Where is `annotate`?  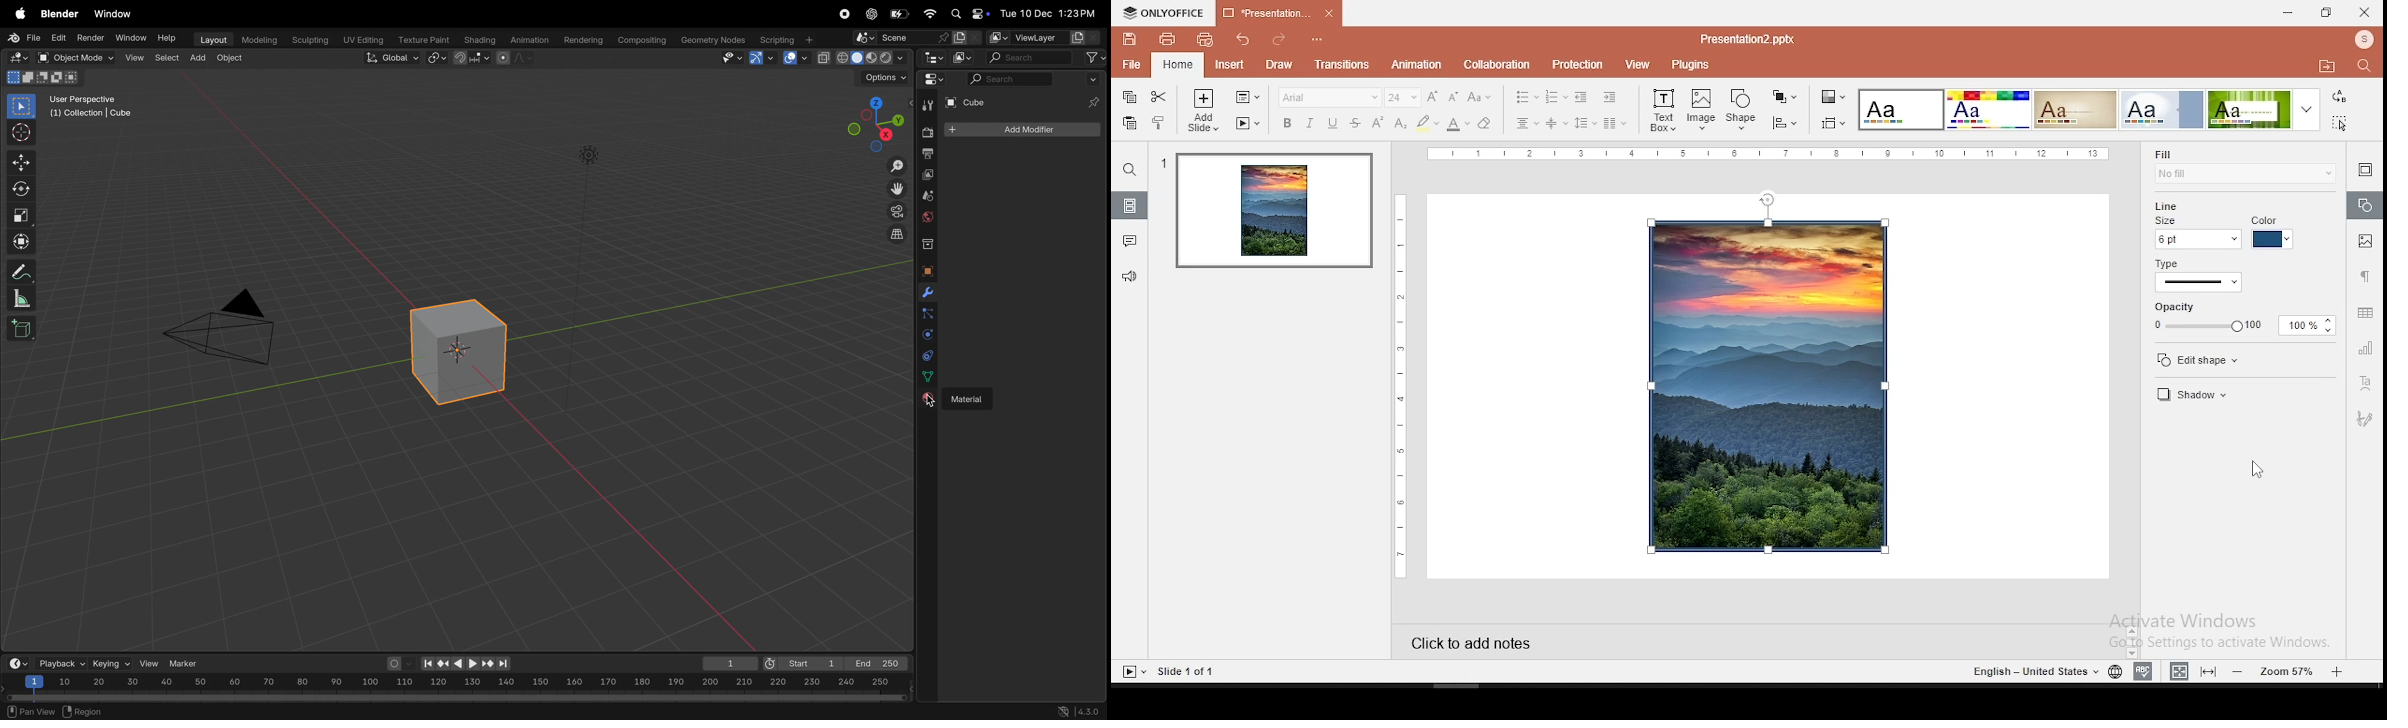
annotate is located at coordinates (18, 271).